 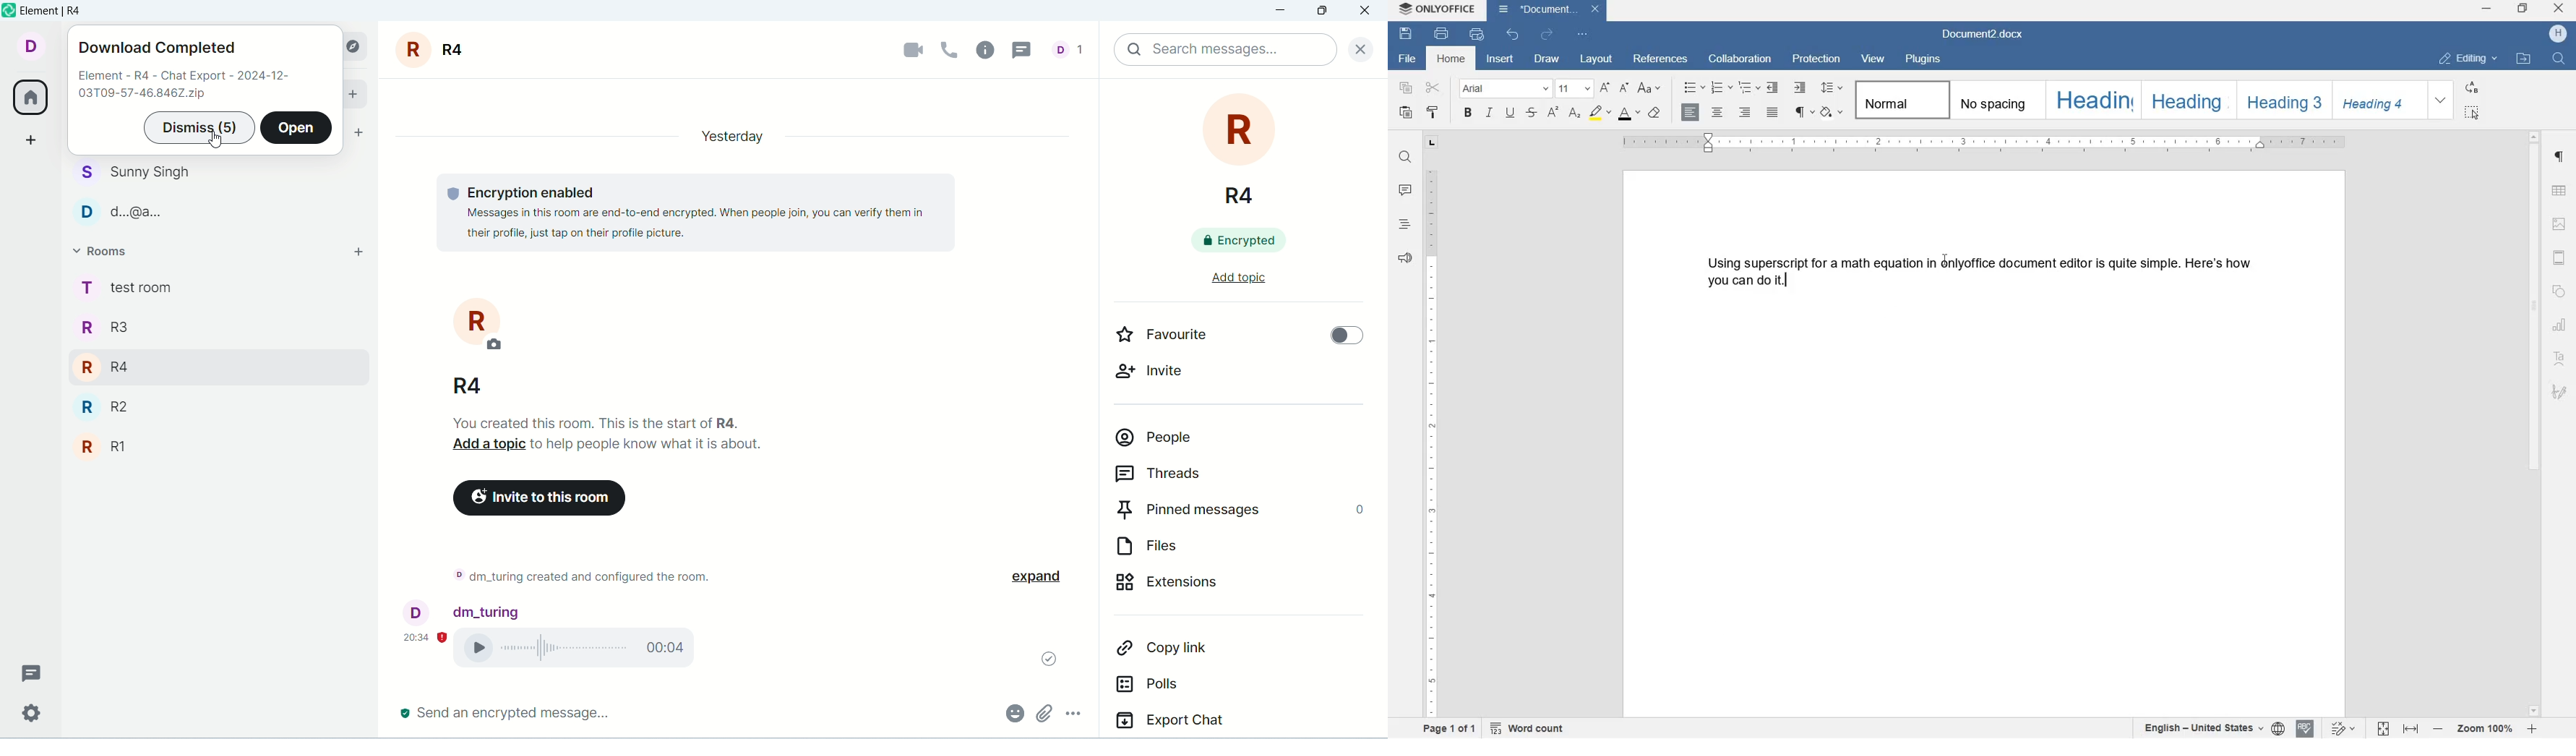 I want to click on invite, so click(x=1161, y=378).